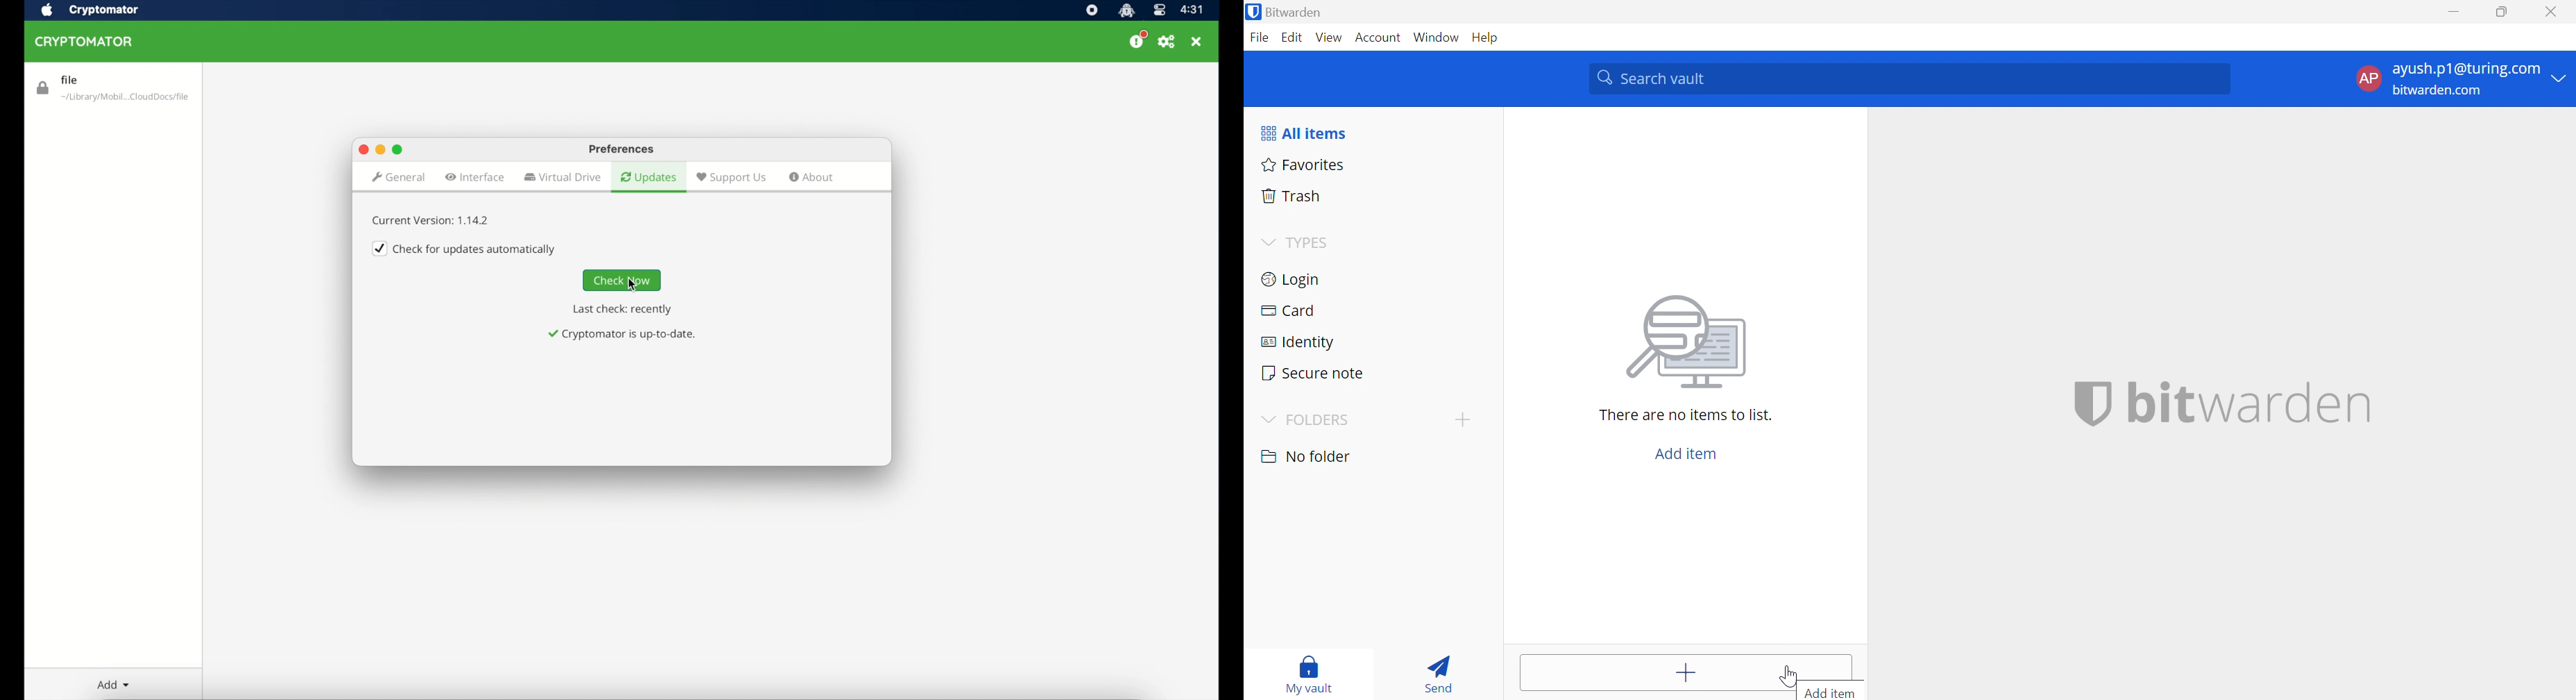 The width and height of the screenshot is (2576, 700). Describe the element at coordinates (1311, 245) in the screenshot. I see `TYPES` at that location.